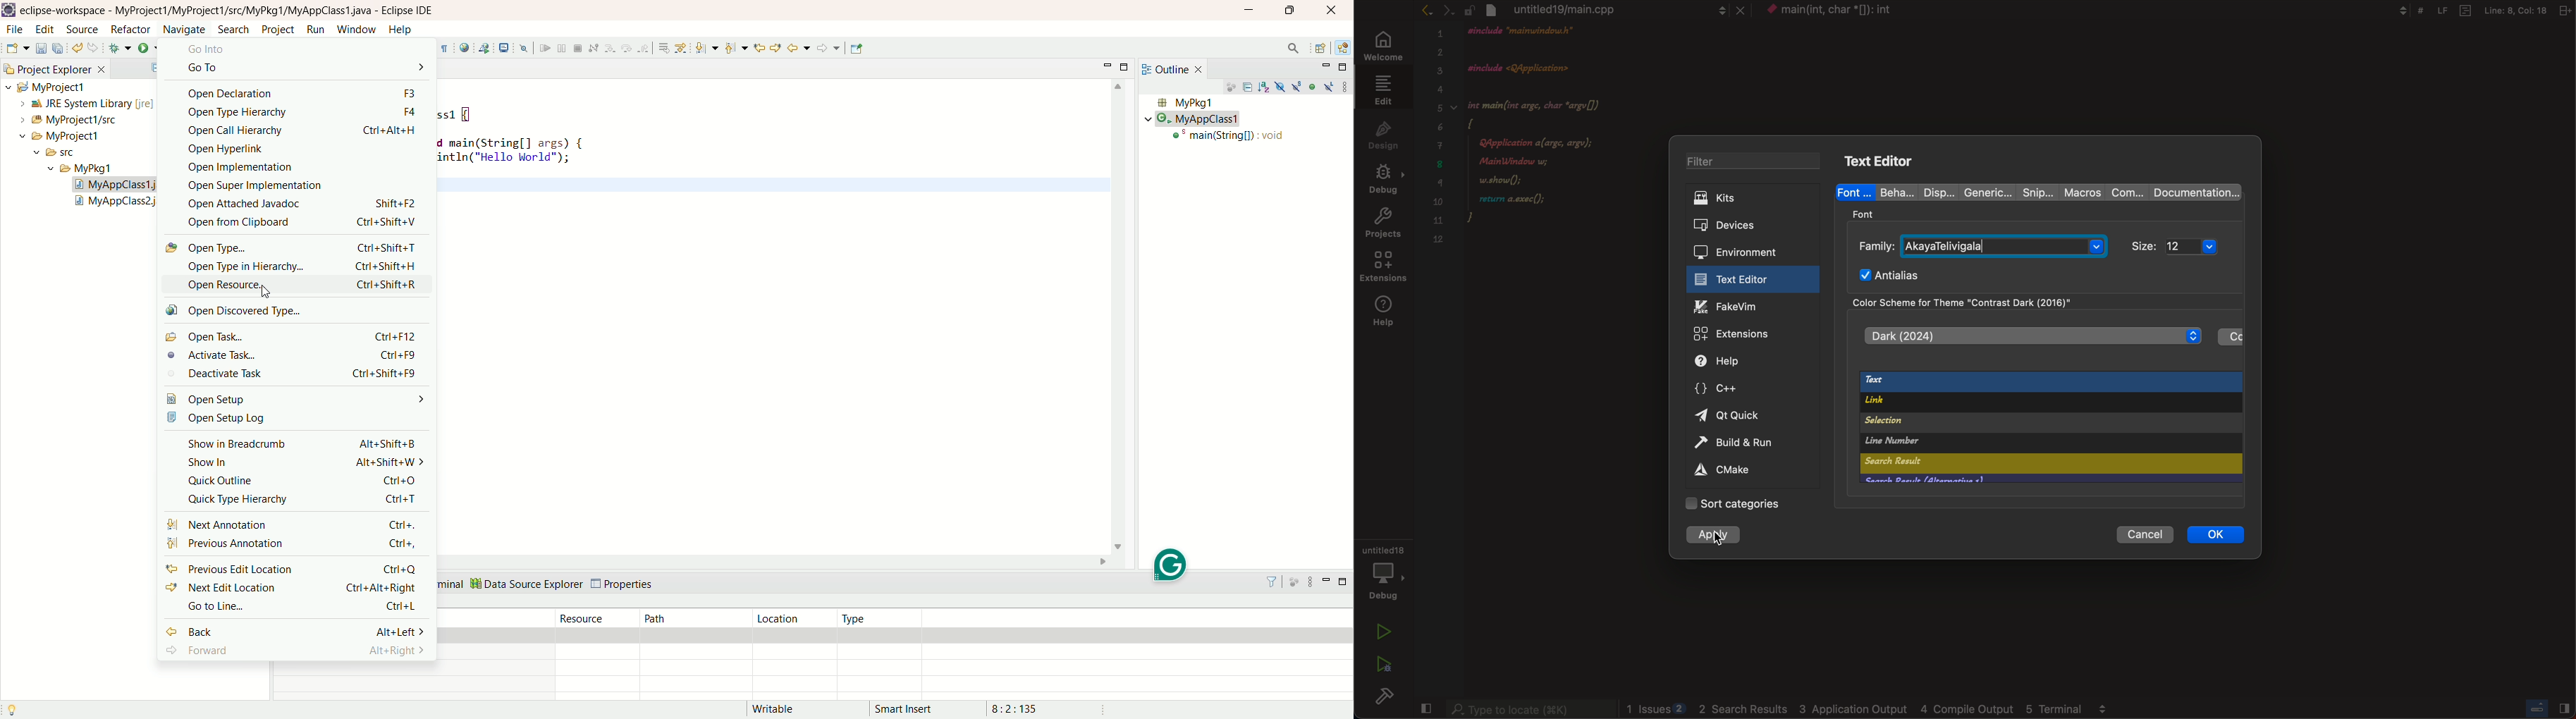 The image size is (2576, 728). What do you see at coordinates (294, 266) in the screenshot?
I see `open type hierarchy` at bounding box center [294, 266].